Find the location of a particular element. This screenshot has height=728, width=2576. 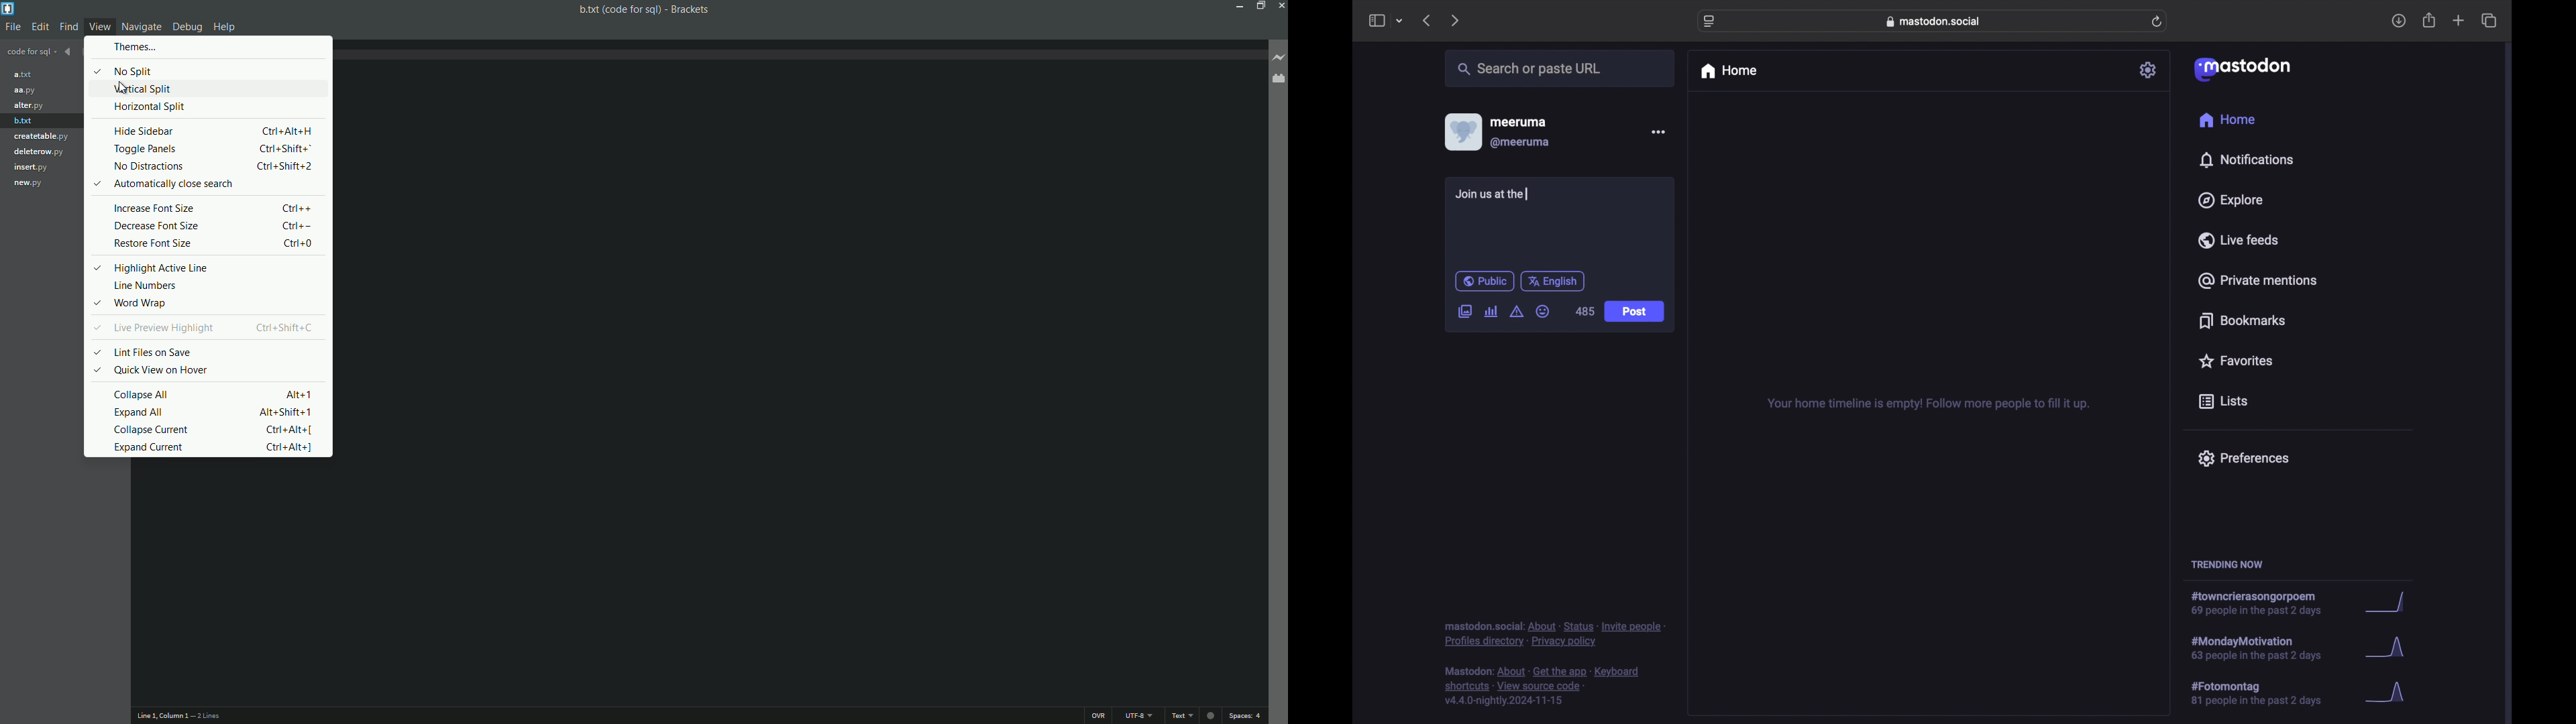

download is located at coordinates (2399, 21).